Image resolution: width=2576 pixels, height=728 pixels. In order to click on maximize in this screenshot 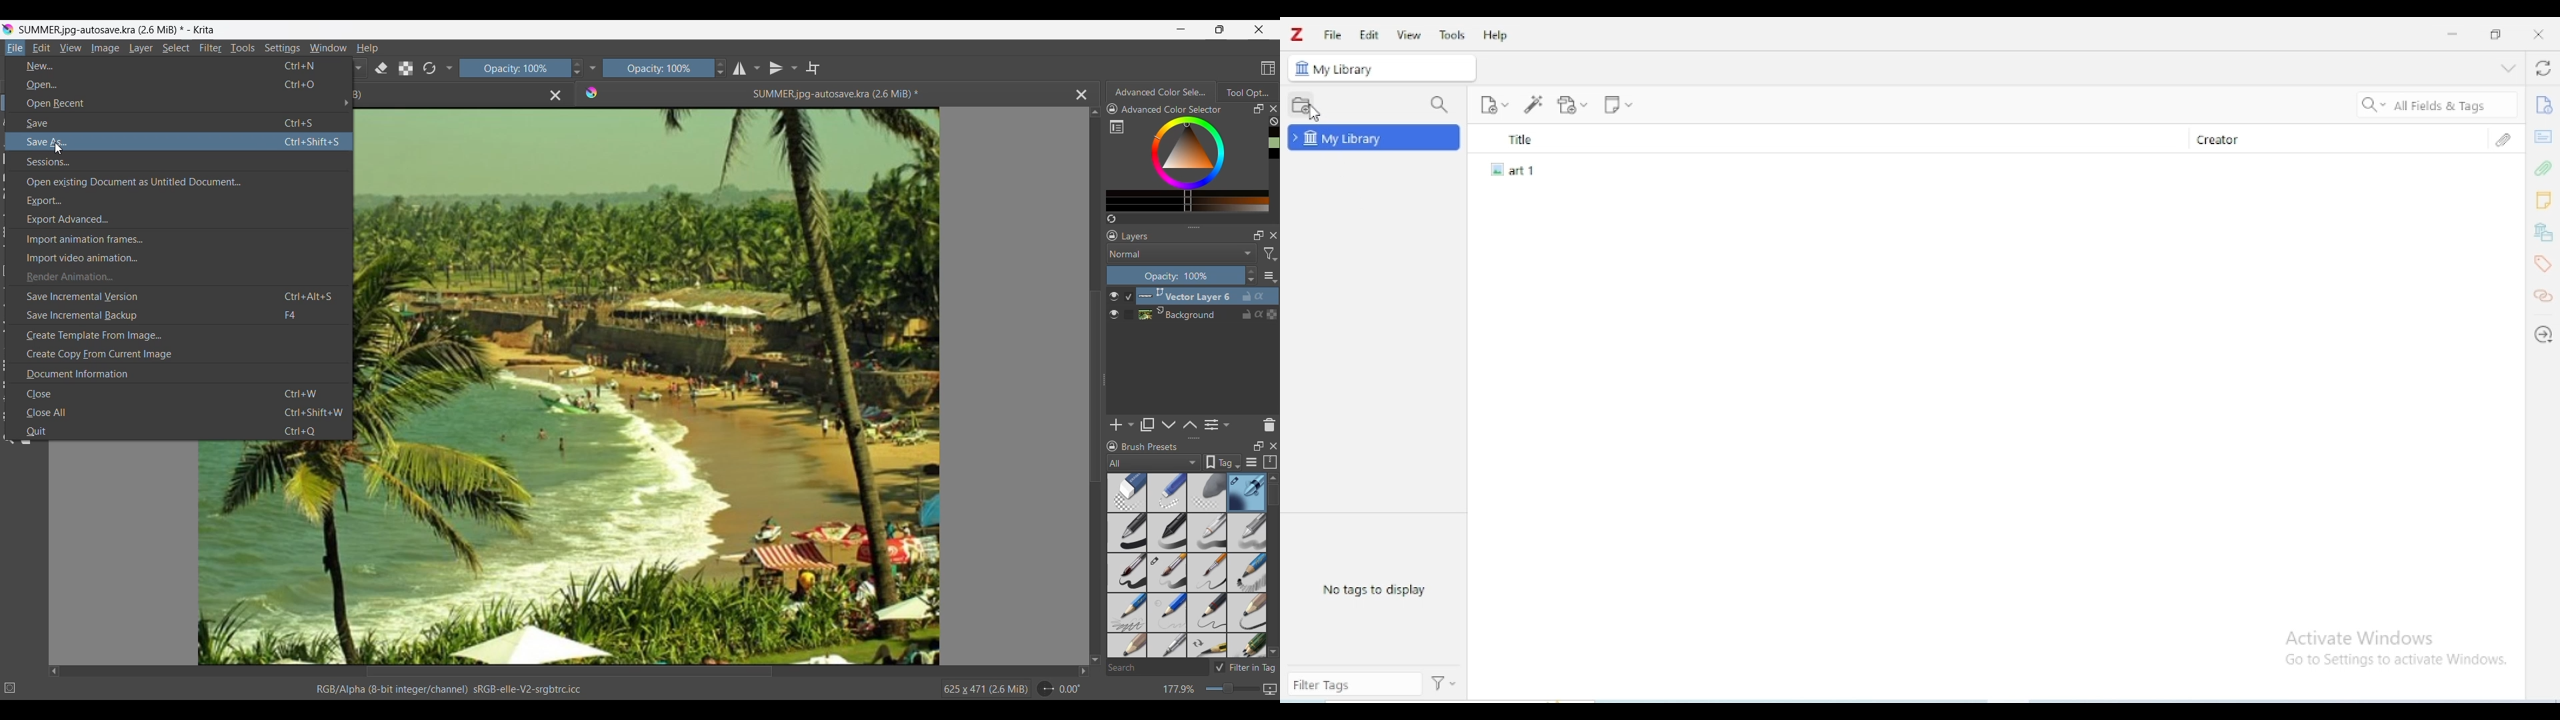, I will do `click(2496, 34)`.